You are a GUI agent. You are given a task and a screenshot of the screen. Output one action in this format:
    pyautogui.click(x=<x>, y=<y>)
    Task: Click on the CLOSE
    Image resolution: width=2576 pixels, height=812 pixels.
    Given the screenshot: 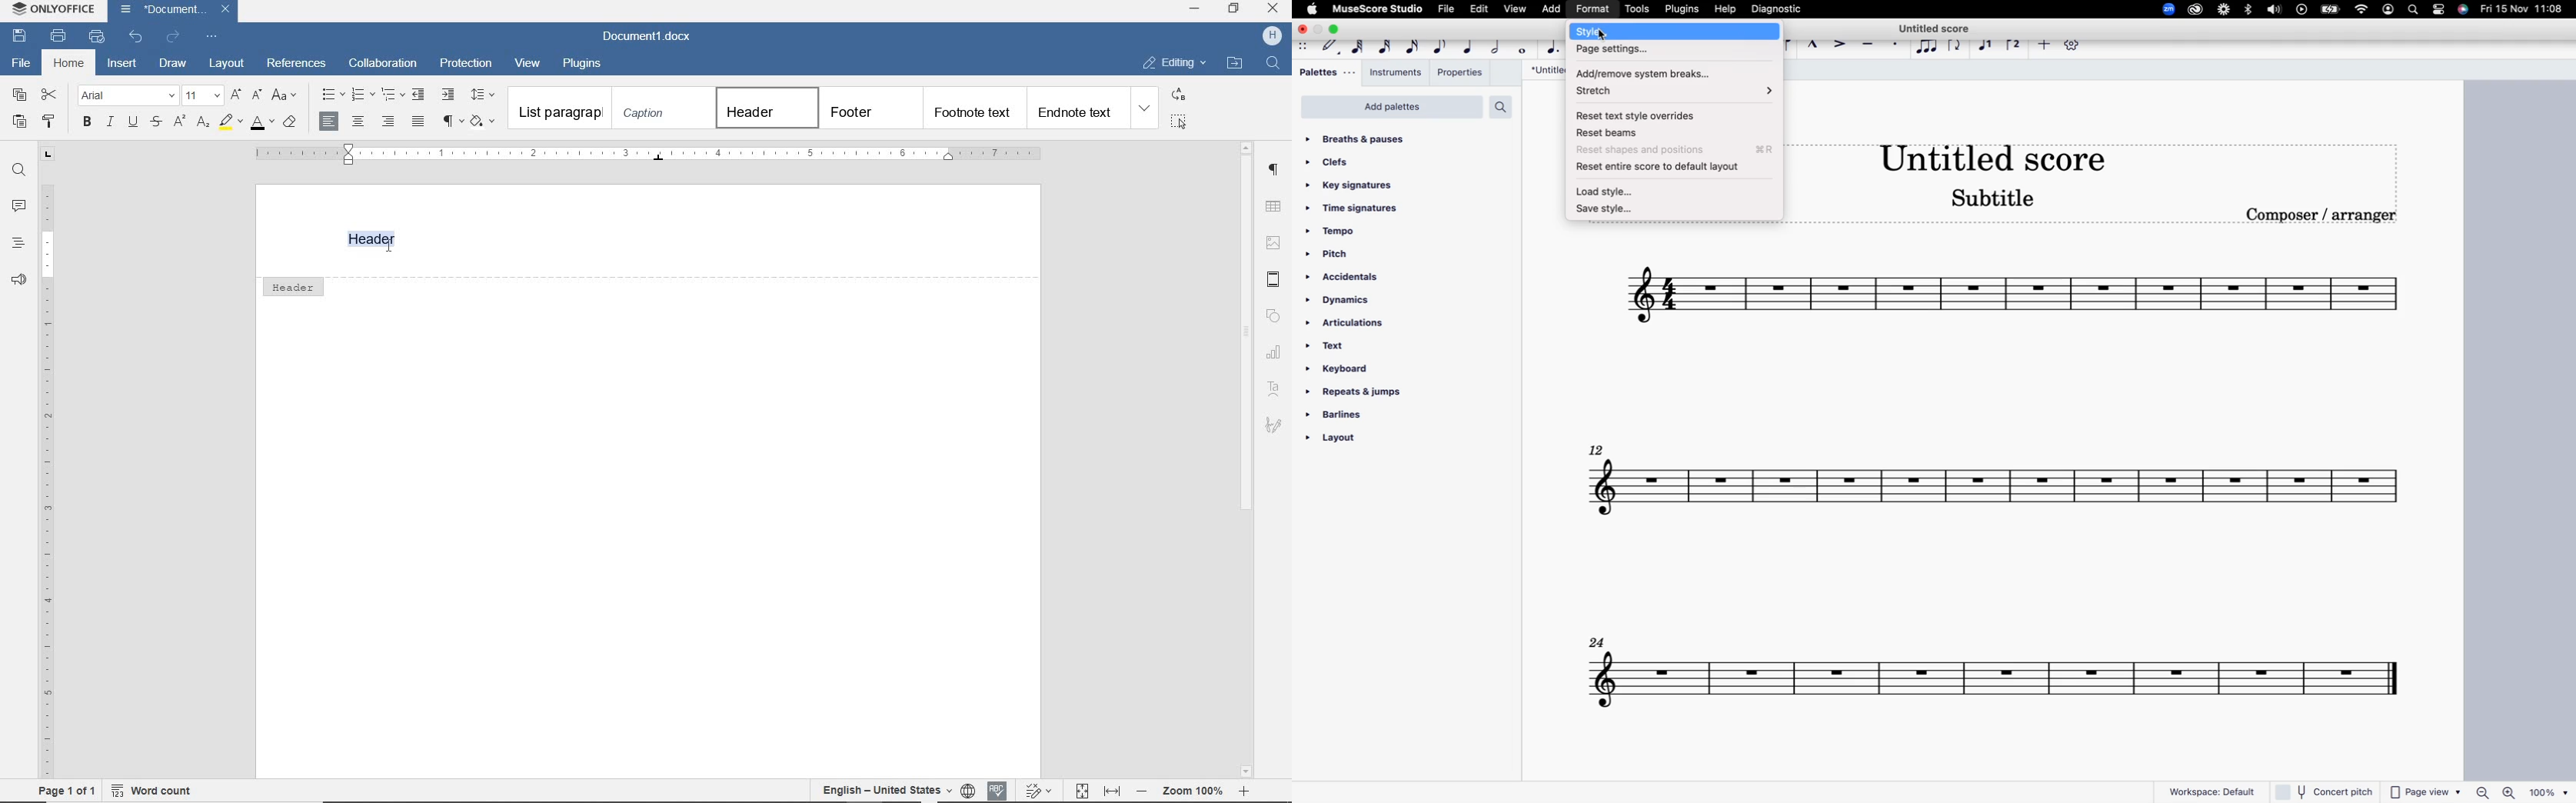 What is the action you would take?
    pyautogui.click(x=1273, y=10)
    